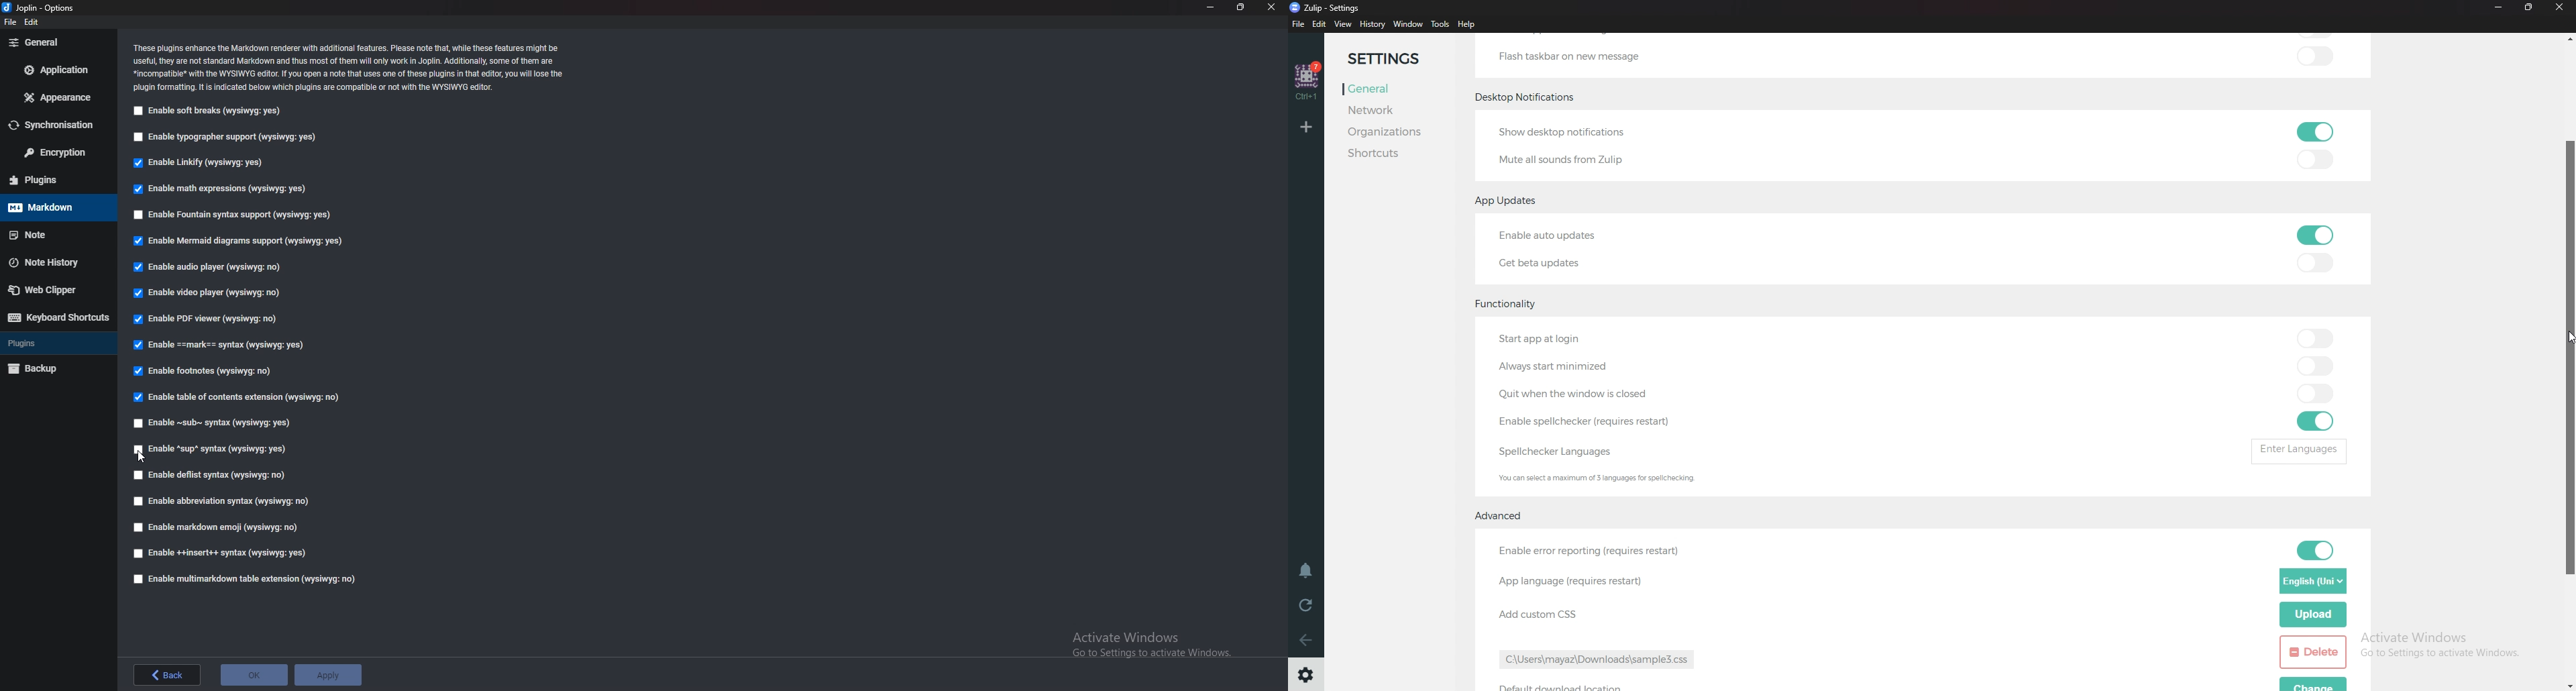 Image resolution: width=2576 pixels, height=700 pixels. I want to click on note, so click(56, 235).